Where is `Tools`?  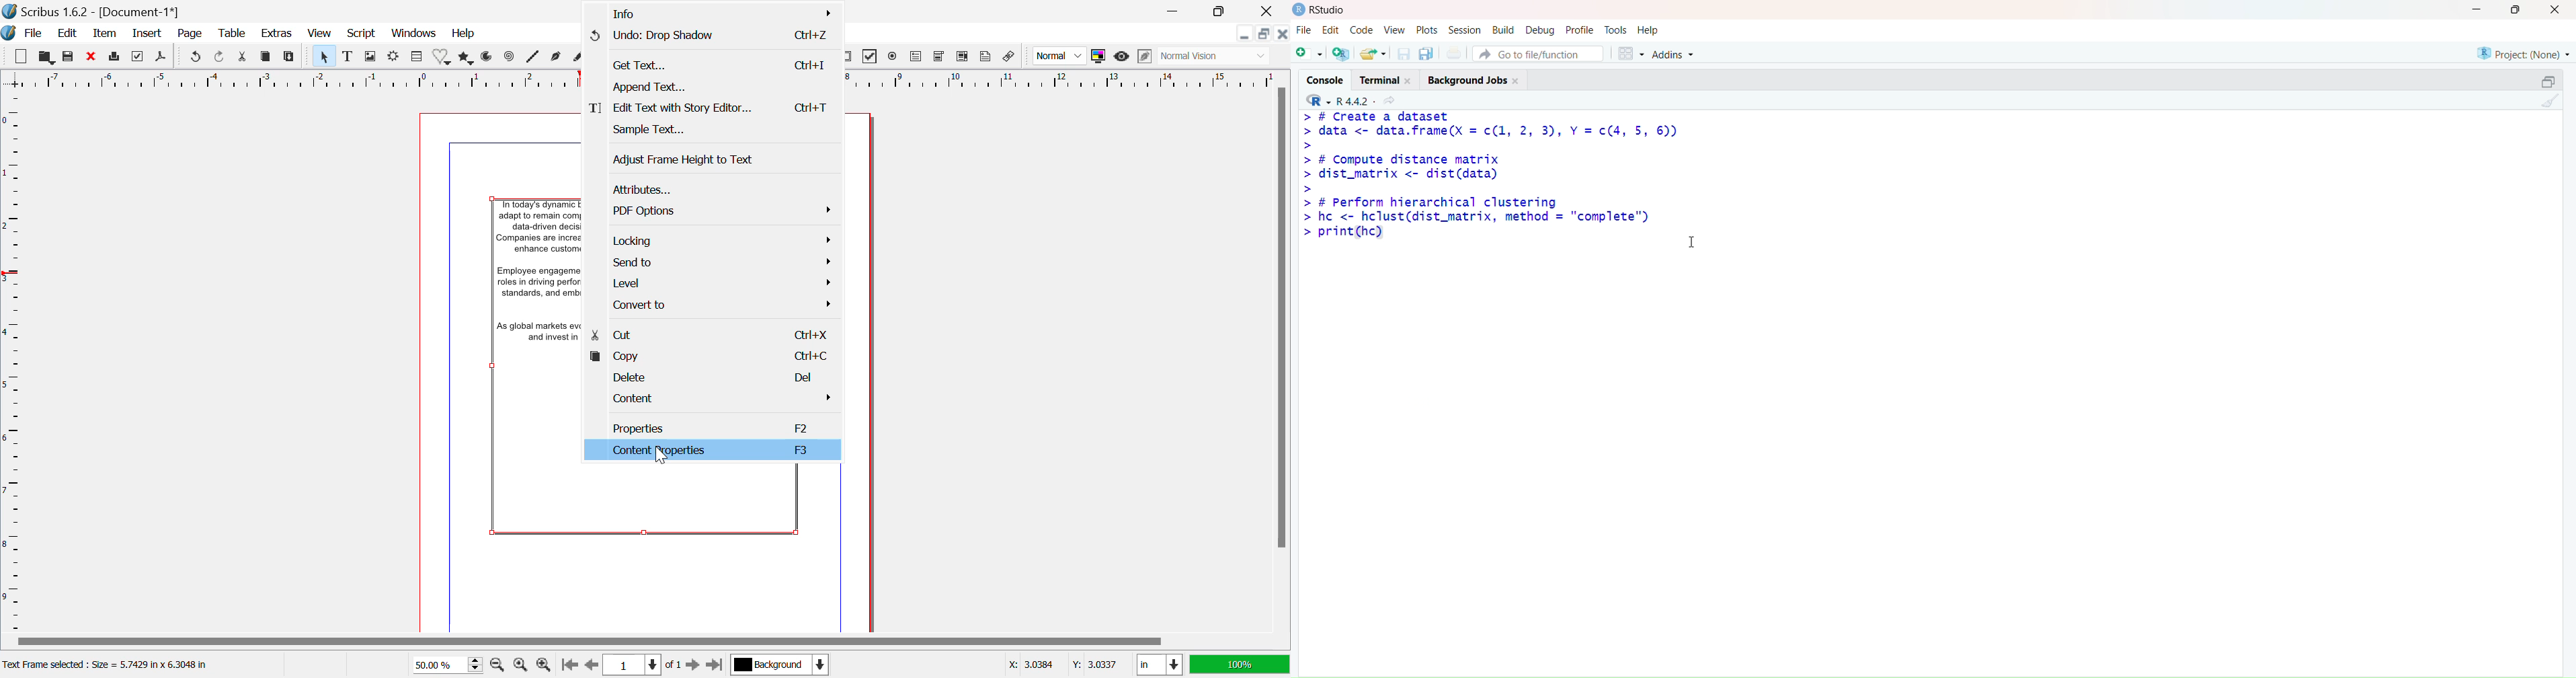
Tools is located at coordinates (1614, 31).